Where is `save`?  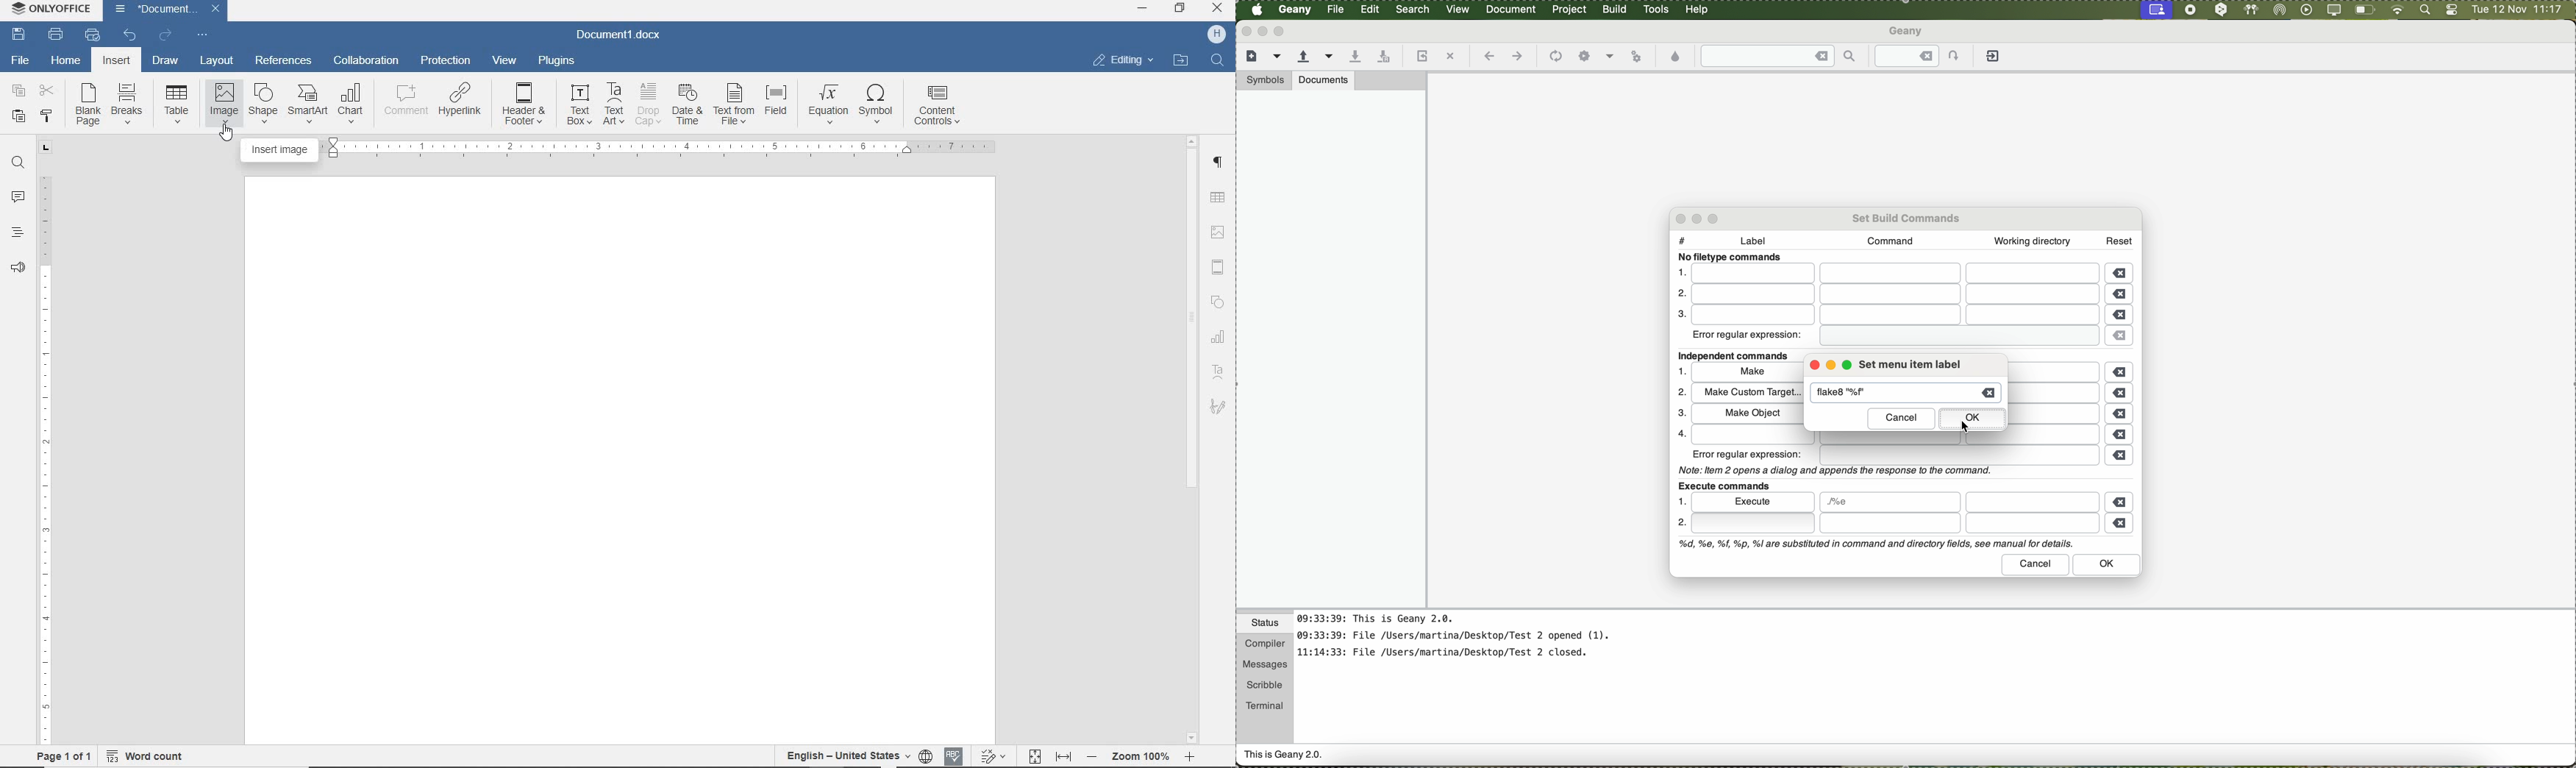 save is located at coordinates (18, 35).